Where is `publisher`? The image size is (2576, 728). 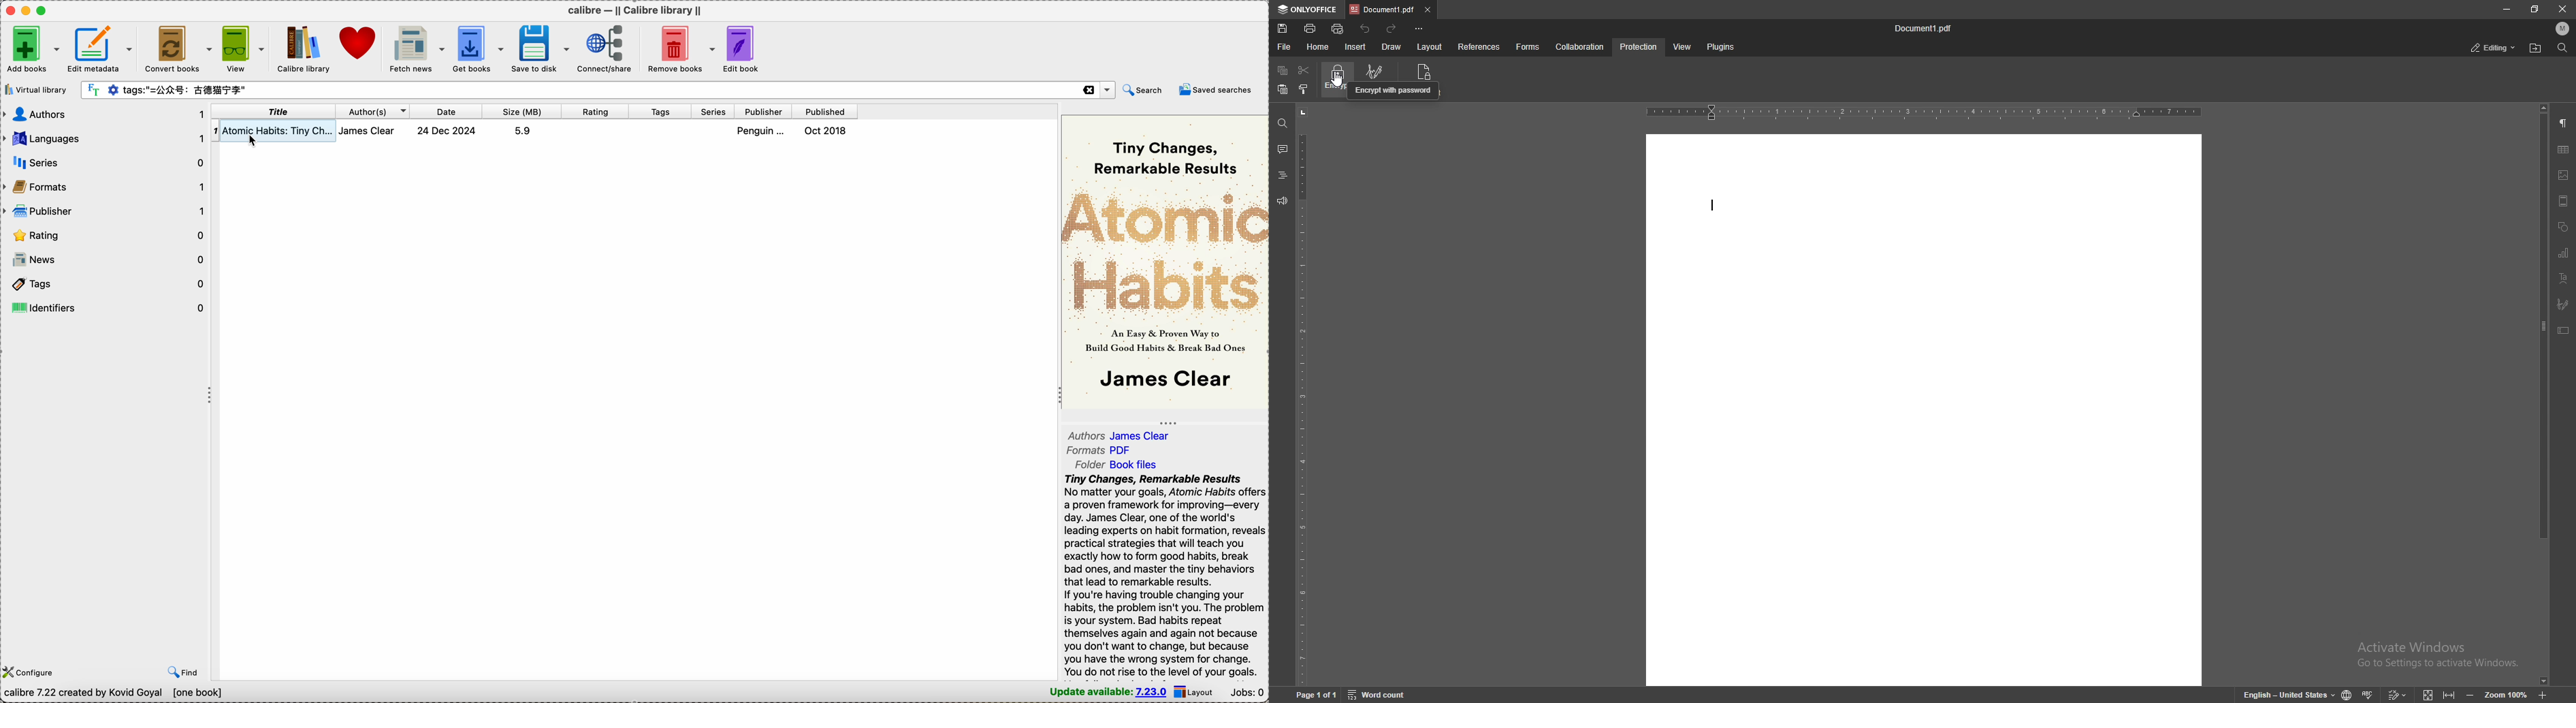 publisher is located at coordinates (766, 111).